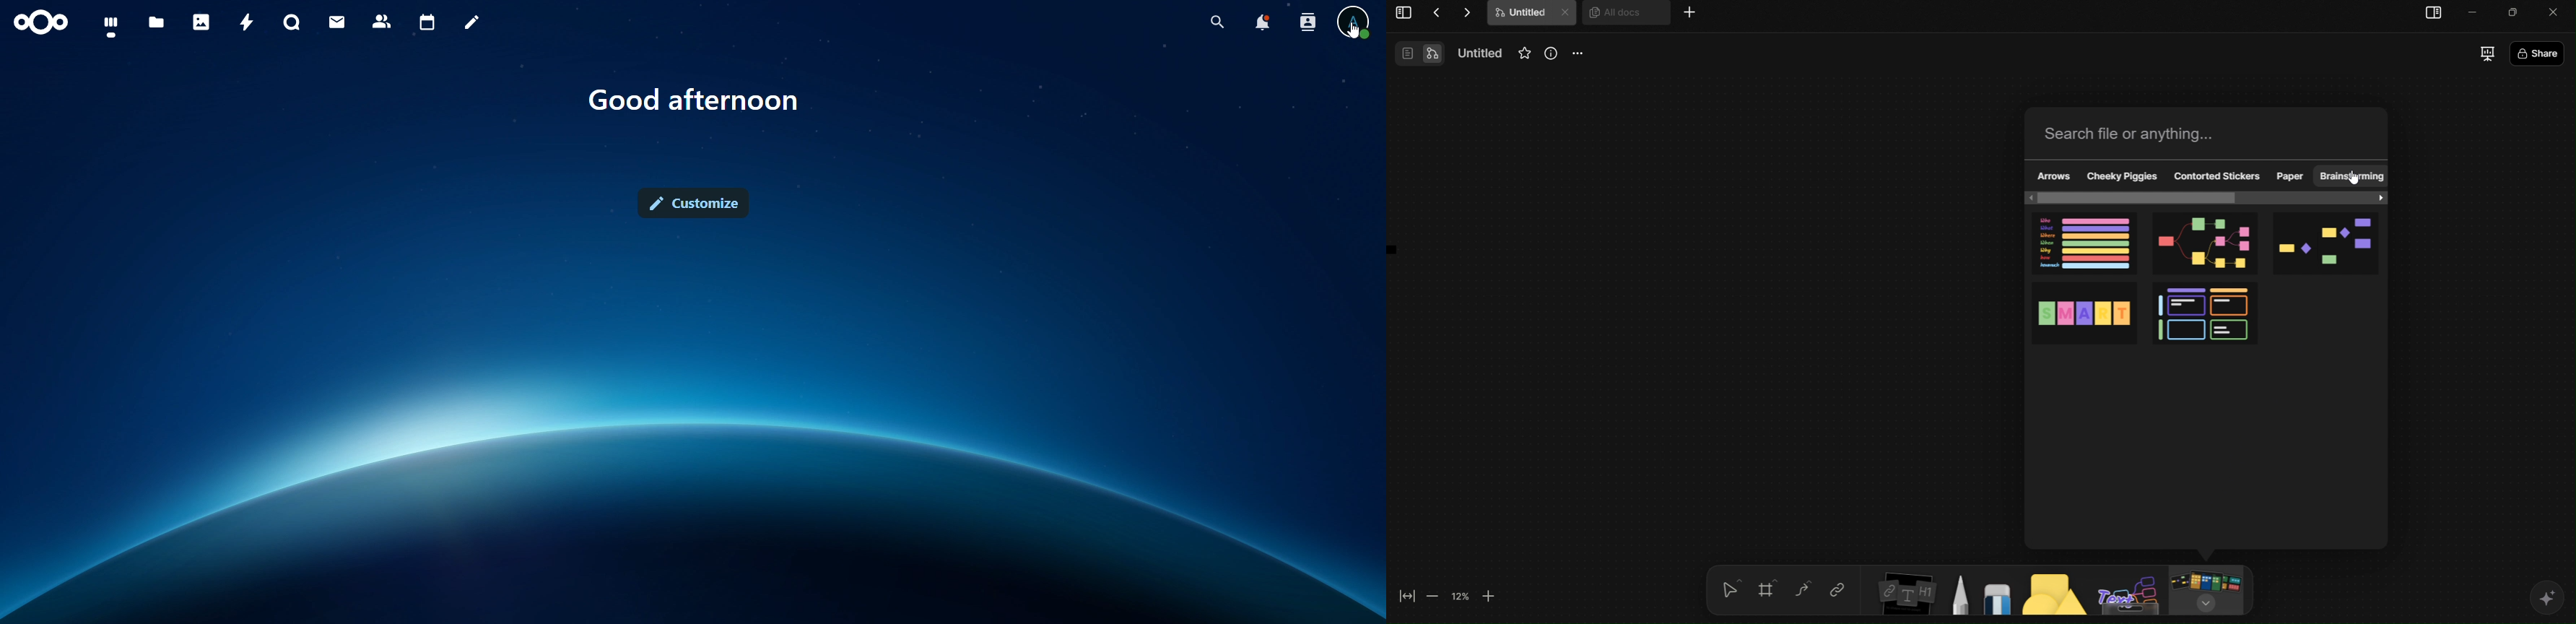 This screenshot has height=644, width=2576. I want to click on files, so click(156, 22).